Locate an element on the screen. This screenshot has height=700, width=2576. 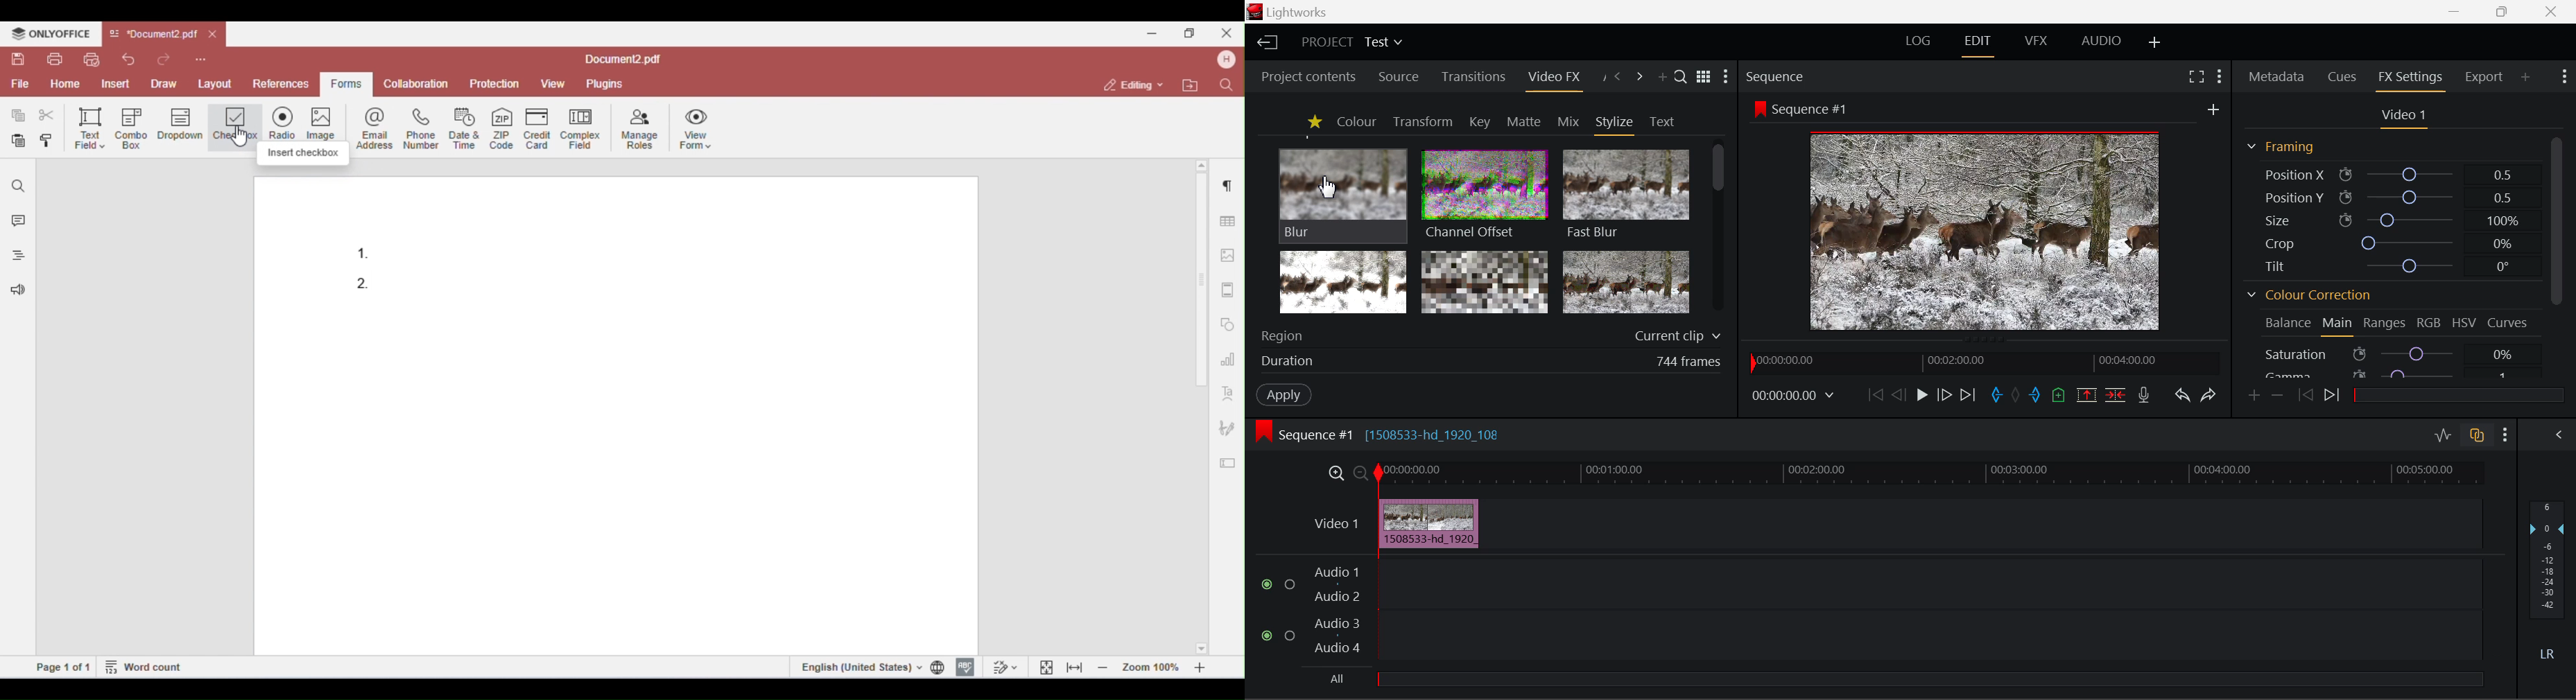
Colour is located at coordinates (1356, 121).